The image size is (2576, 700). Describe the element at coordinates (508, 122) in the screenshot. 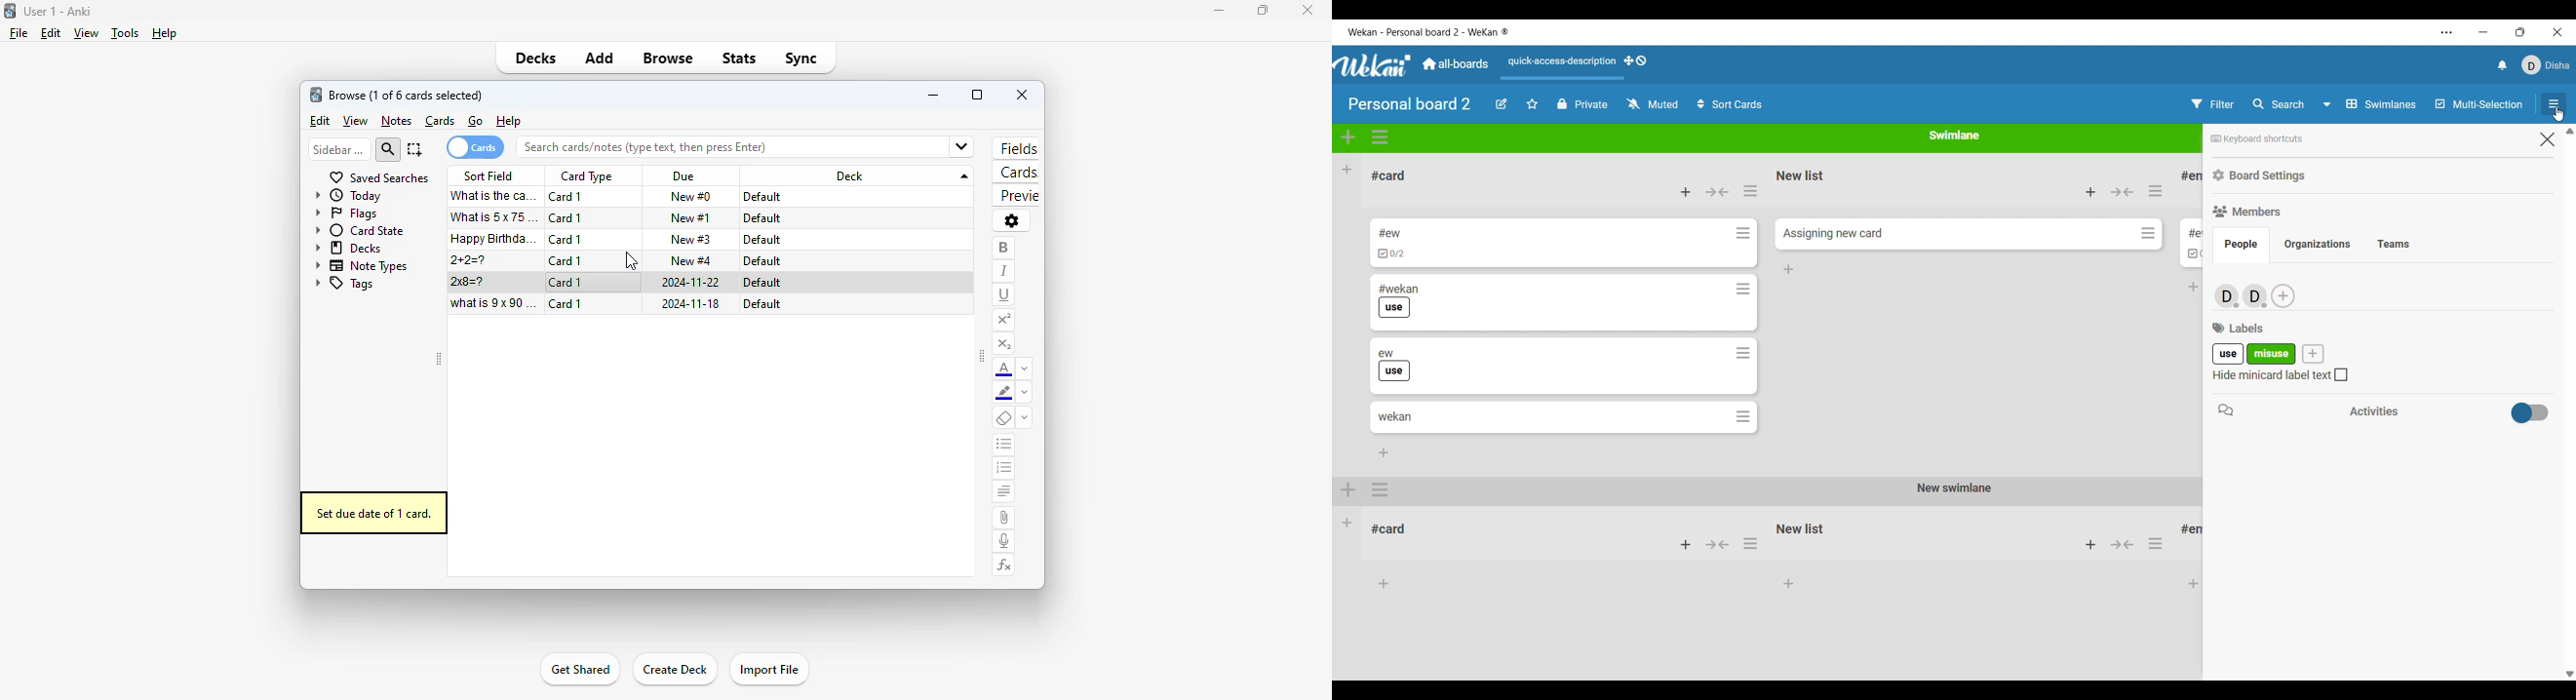

I see `help` at that location.